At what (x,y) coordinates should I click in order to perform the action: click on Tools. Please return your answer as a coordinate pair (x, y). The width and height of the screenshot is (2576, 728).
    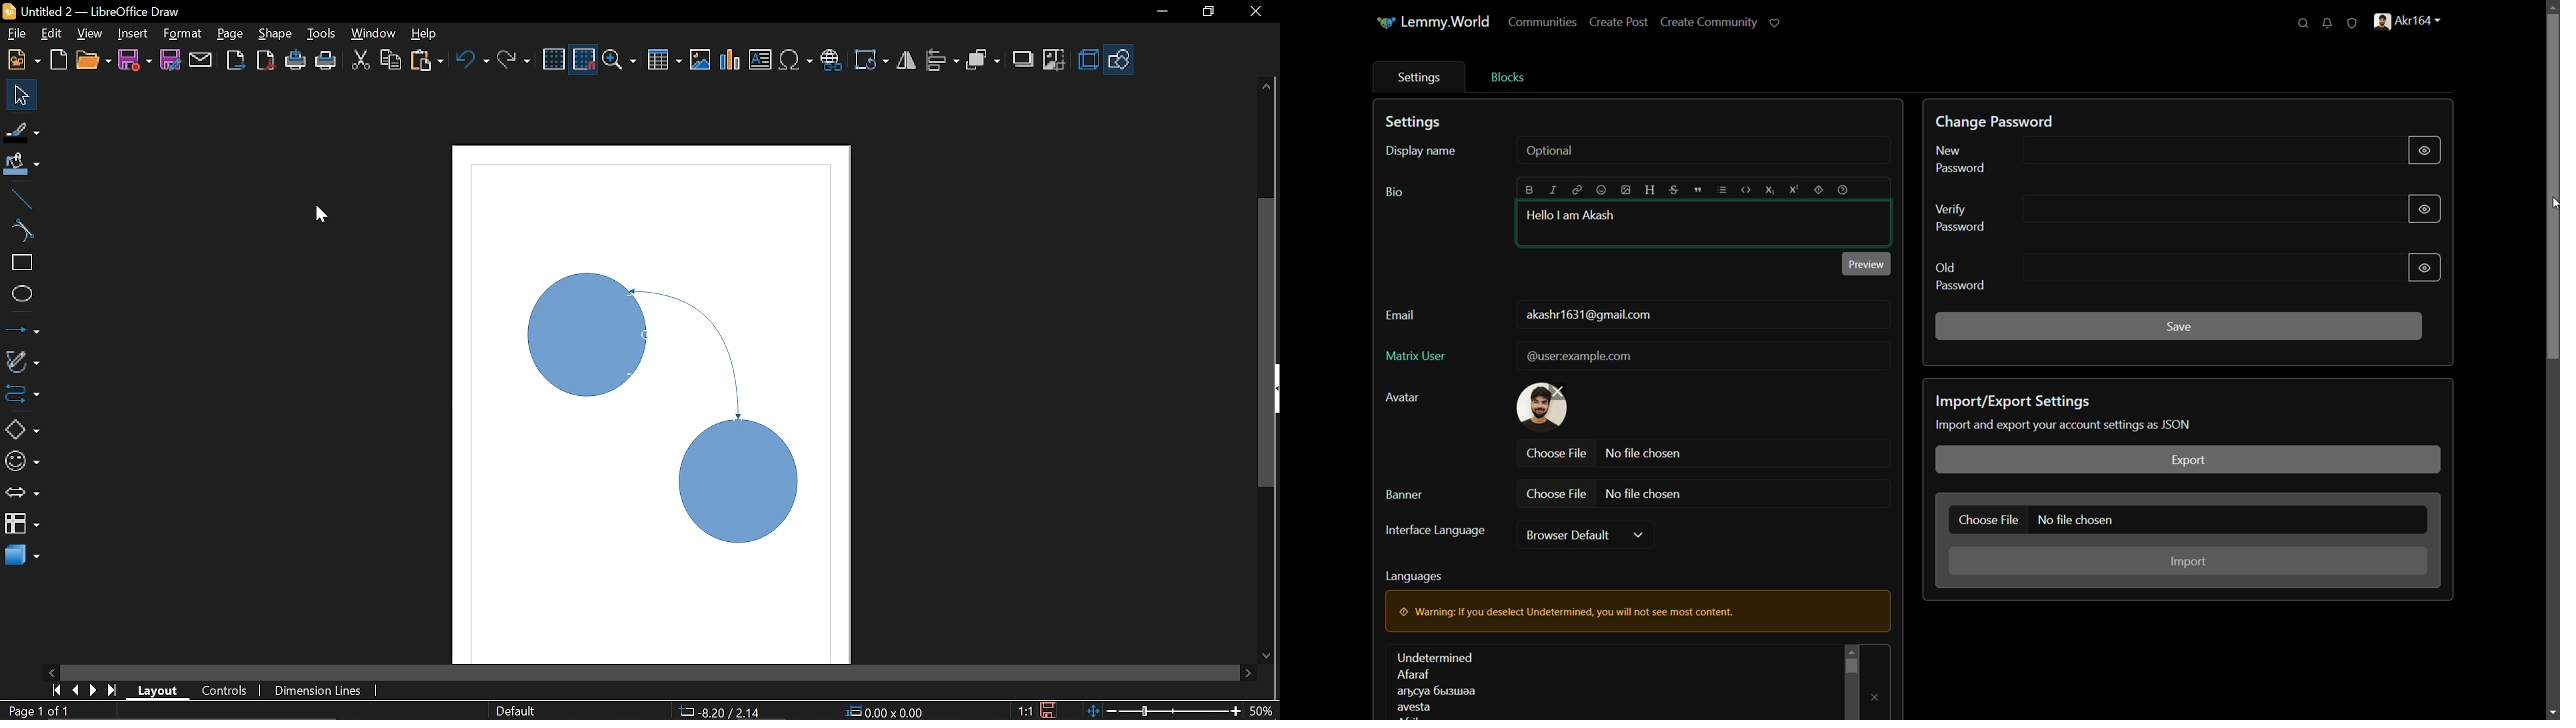
    Looking at the image, I should click on (323, 35).